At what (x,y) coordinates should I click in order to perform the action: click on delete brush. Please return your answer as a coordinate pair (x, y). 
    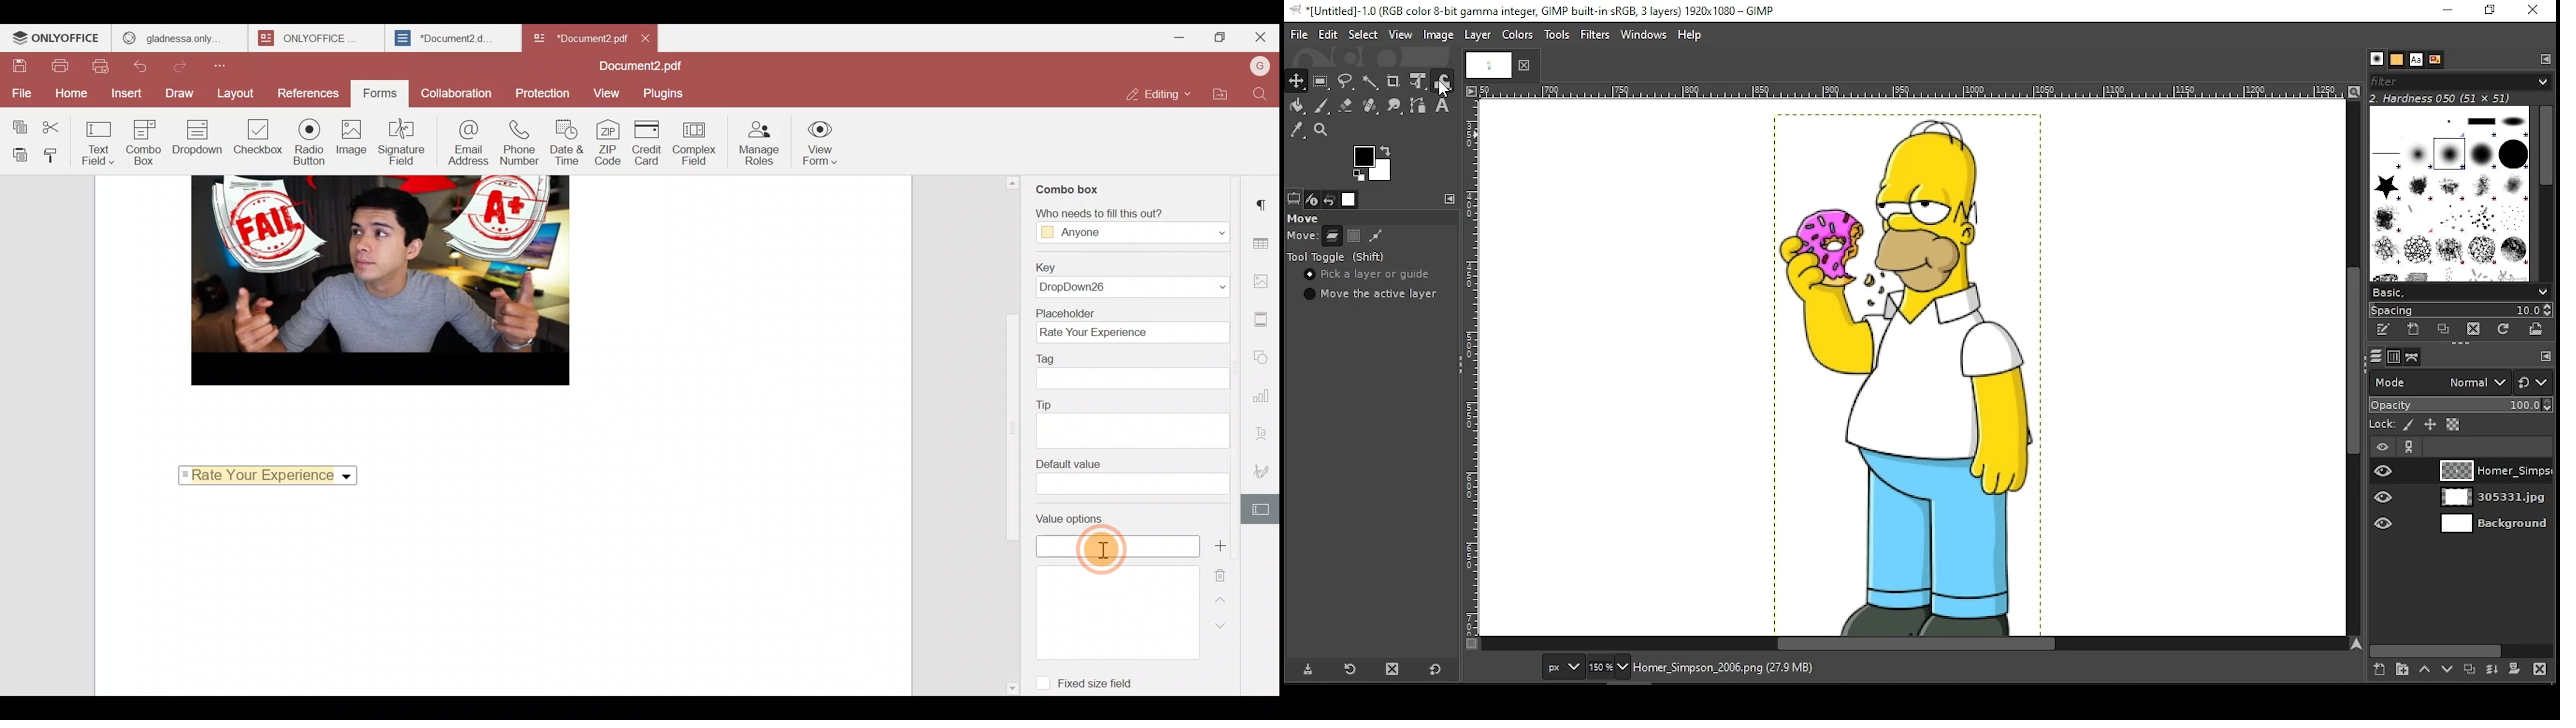
    Looking at the image, I should click on (2473, 329).